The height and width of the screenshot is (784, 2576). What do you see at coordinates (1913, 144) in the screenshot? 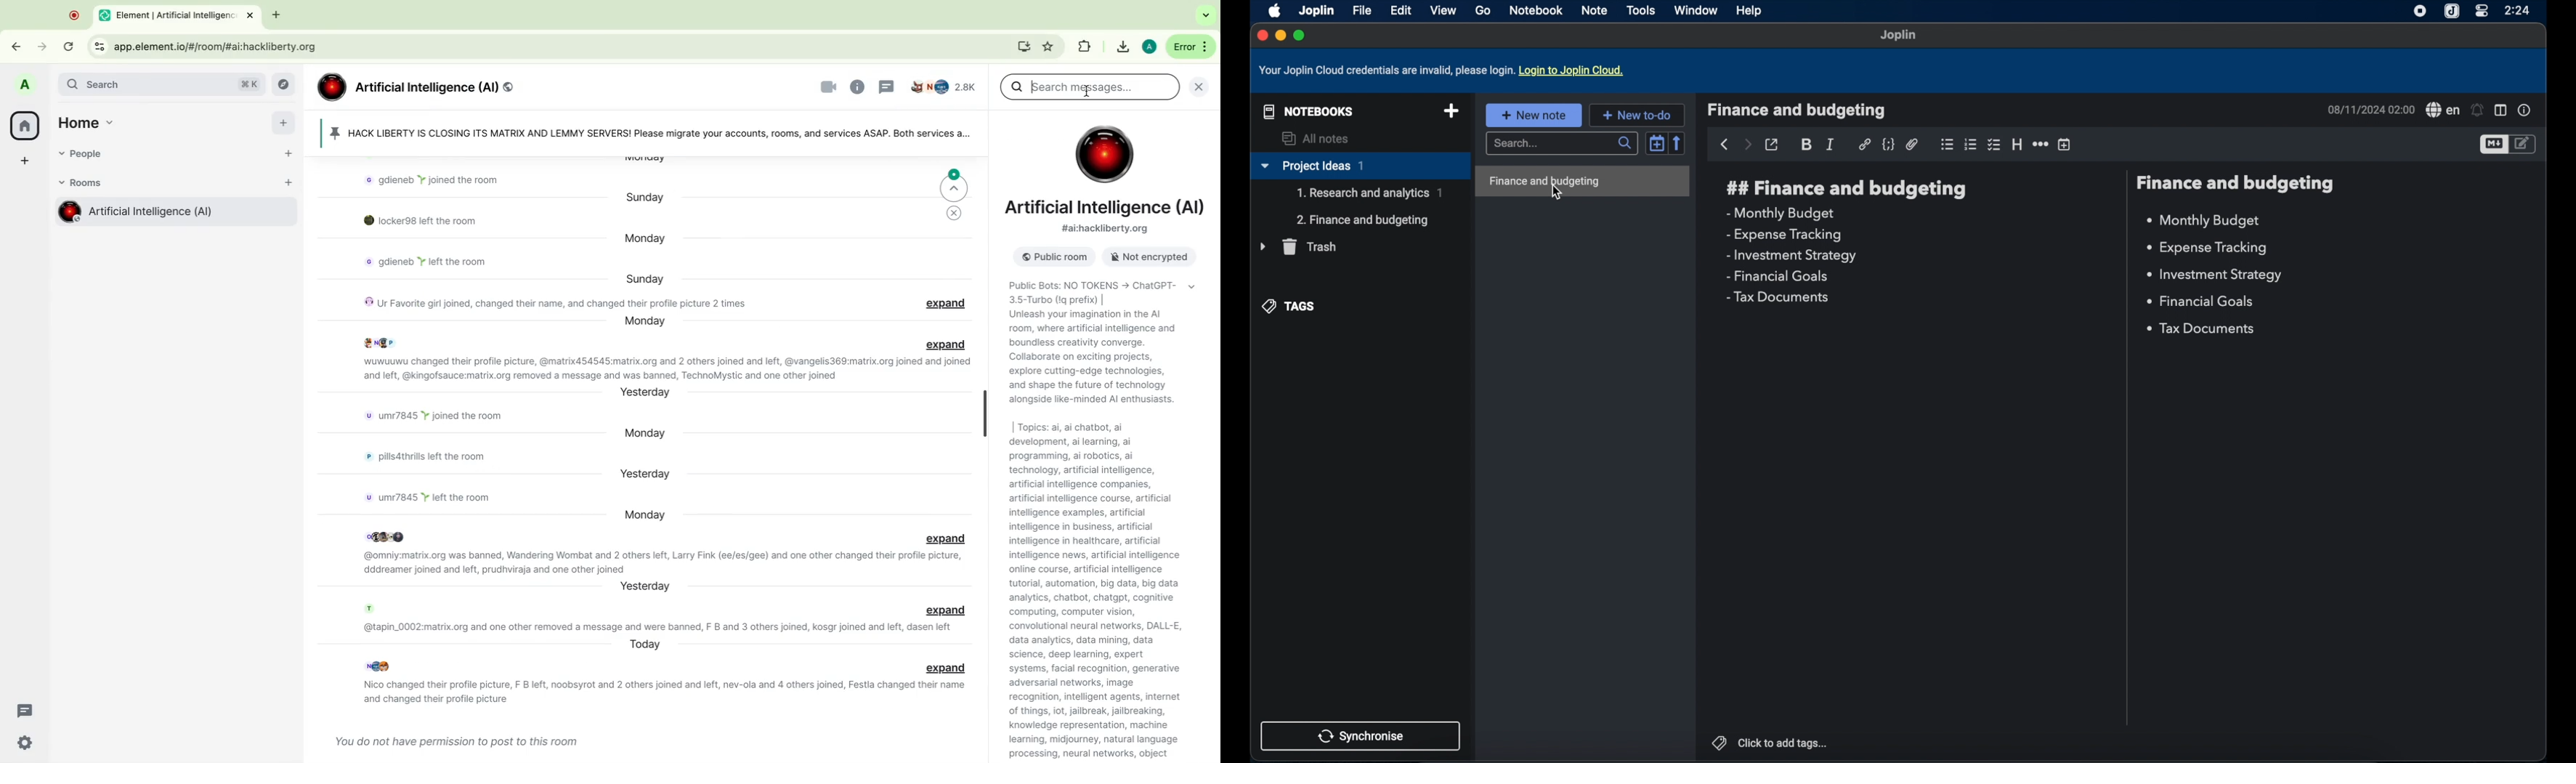
I see `attach file` at bounding box center [1913, 144].